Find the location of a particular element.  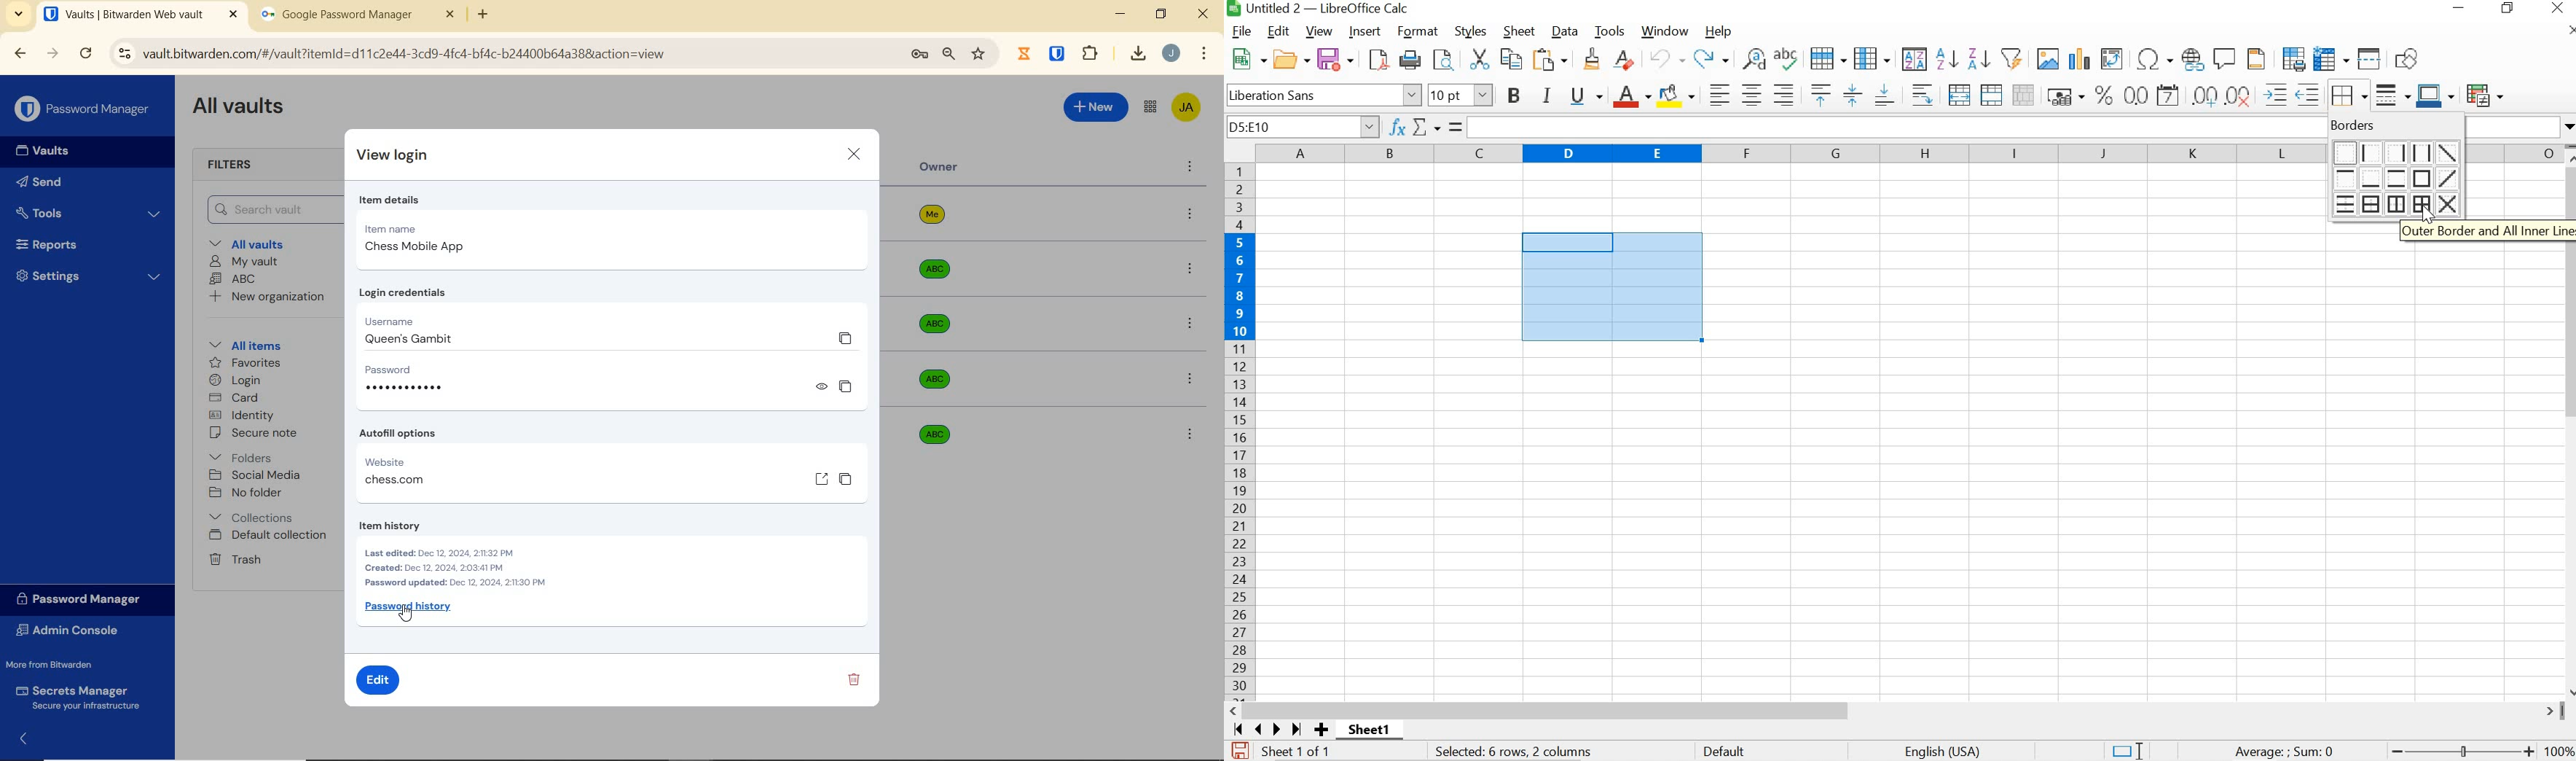

abc is located at coordinates (930, 428).